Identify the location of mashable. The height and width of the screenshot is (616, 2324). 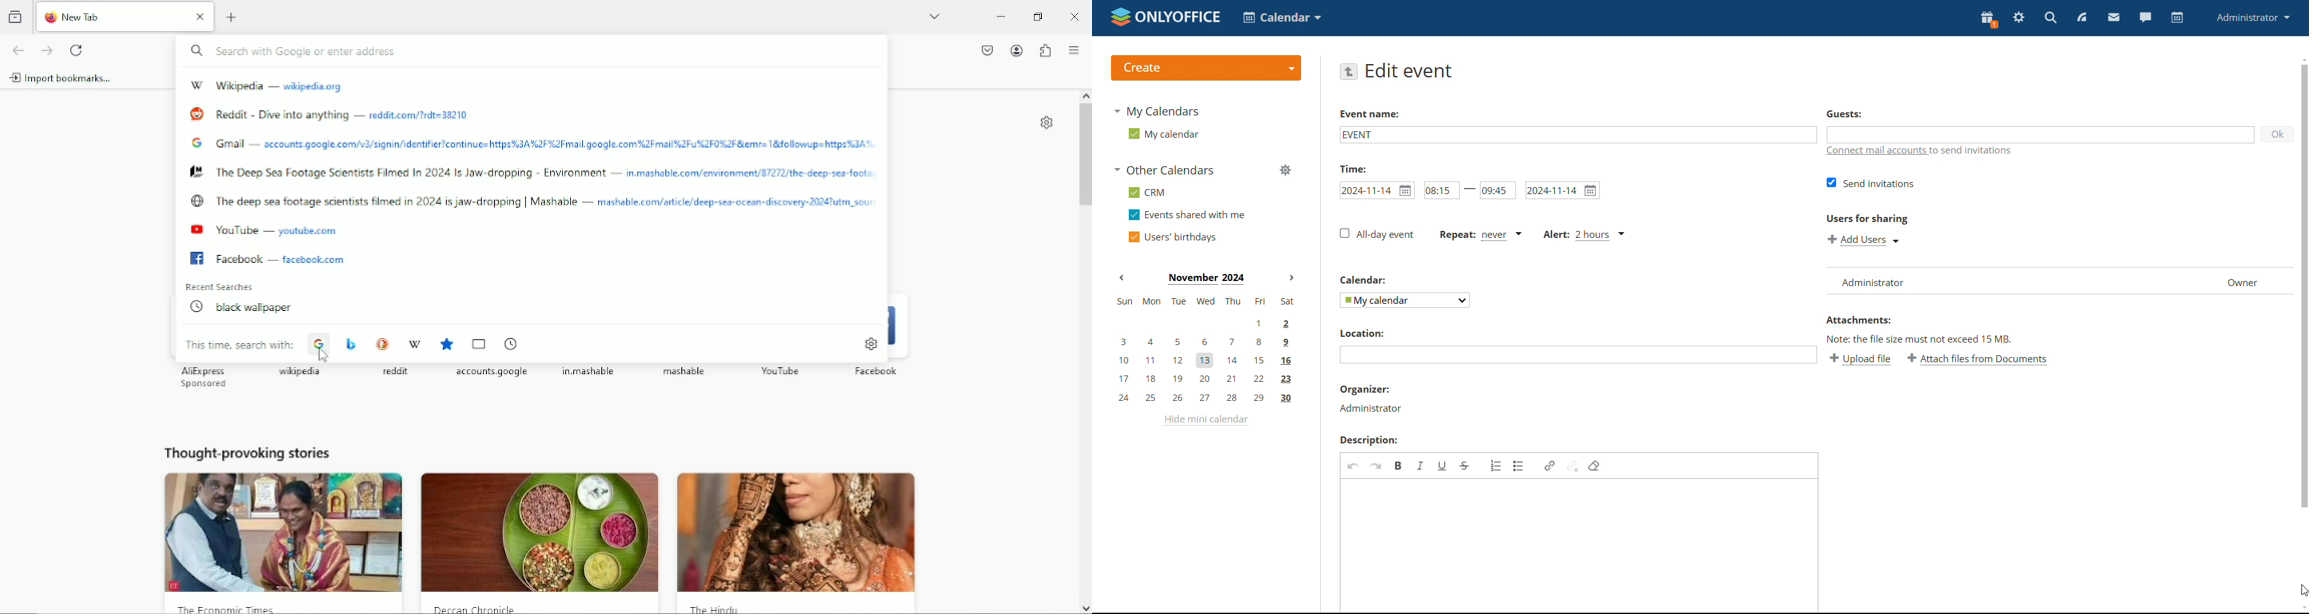
(685, 373).